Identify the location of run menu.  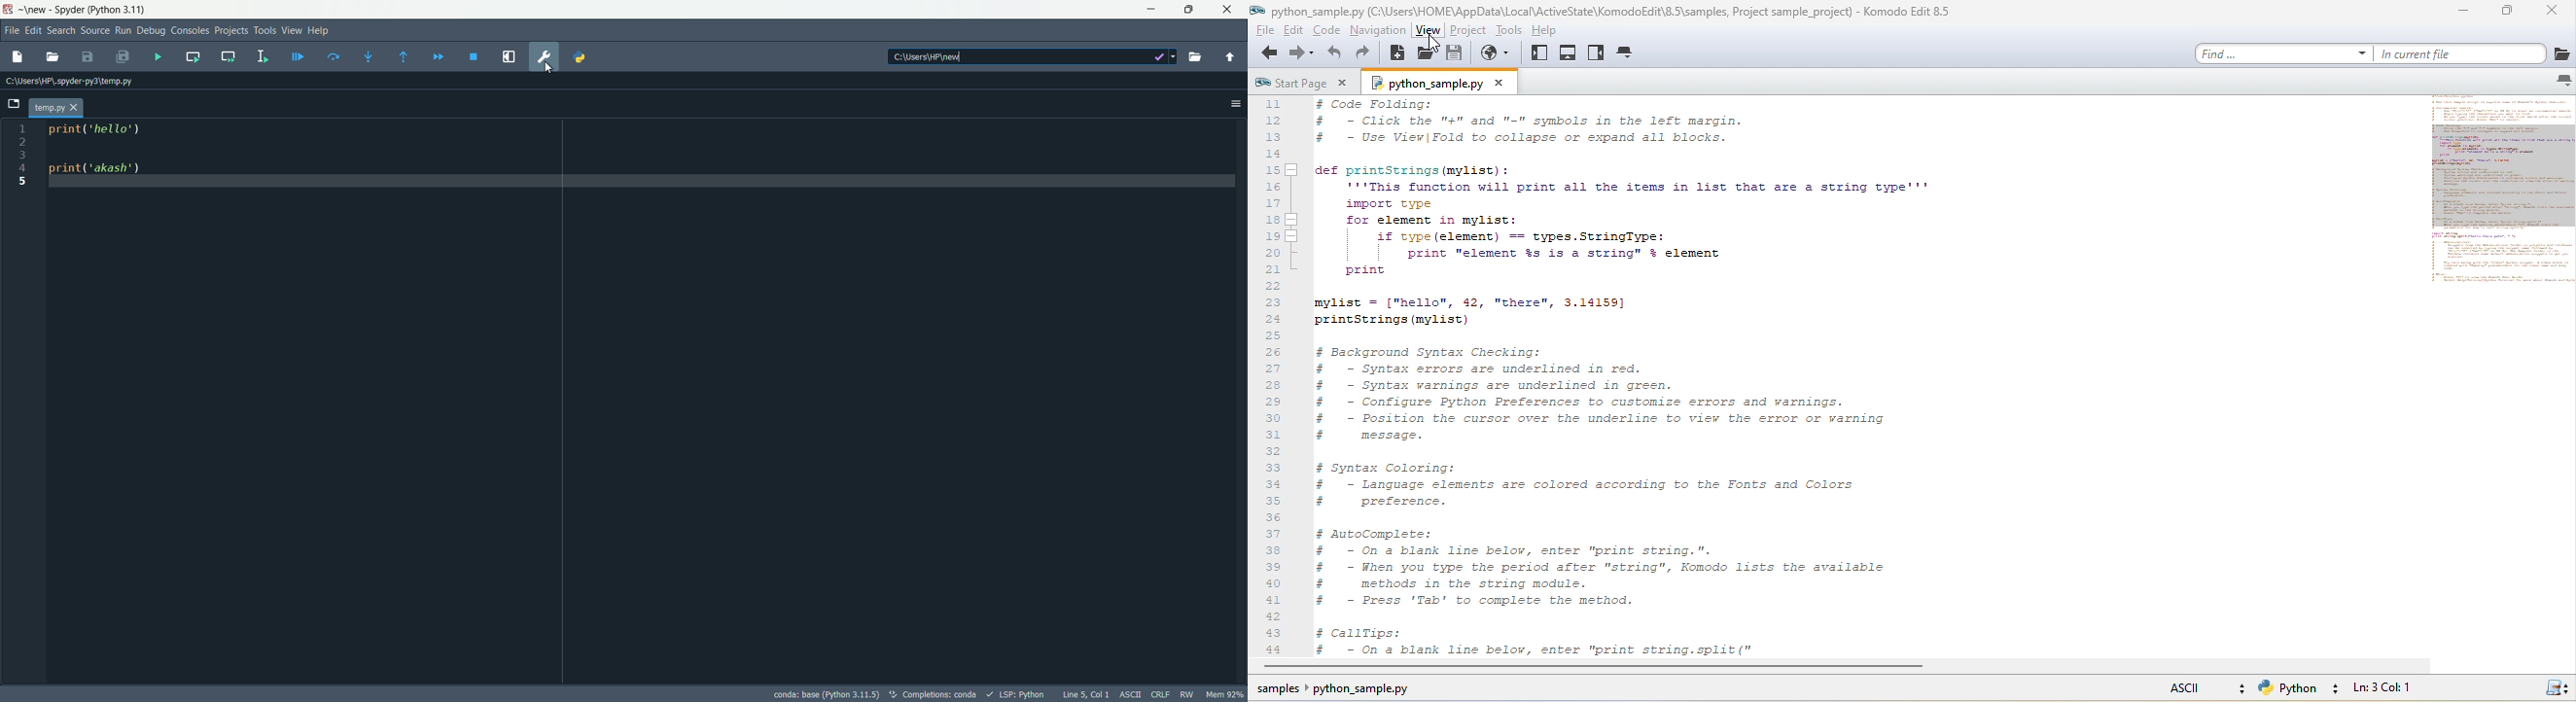
(123, 31).